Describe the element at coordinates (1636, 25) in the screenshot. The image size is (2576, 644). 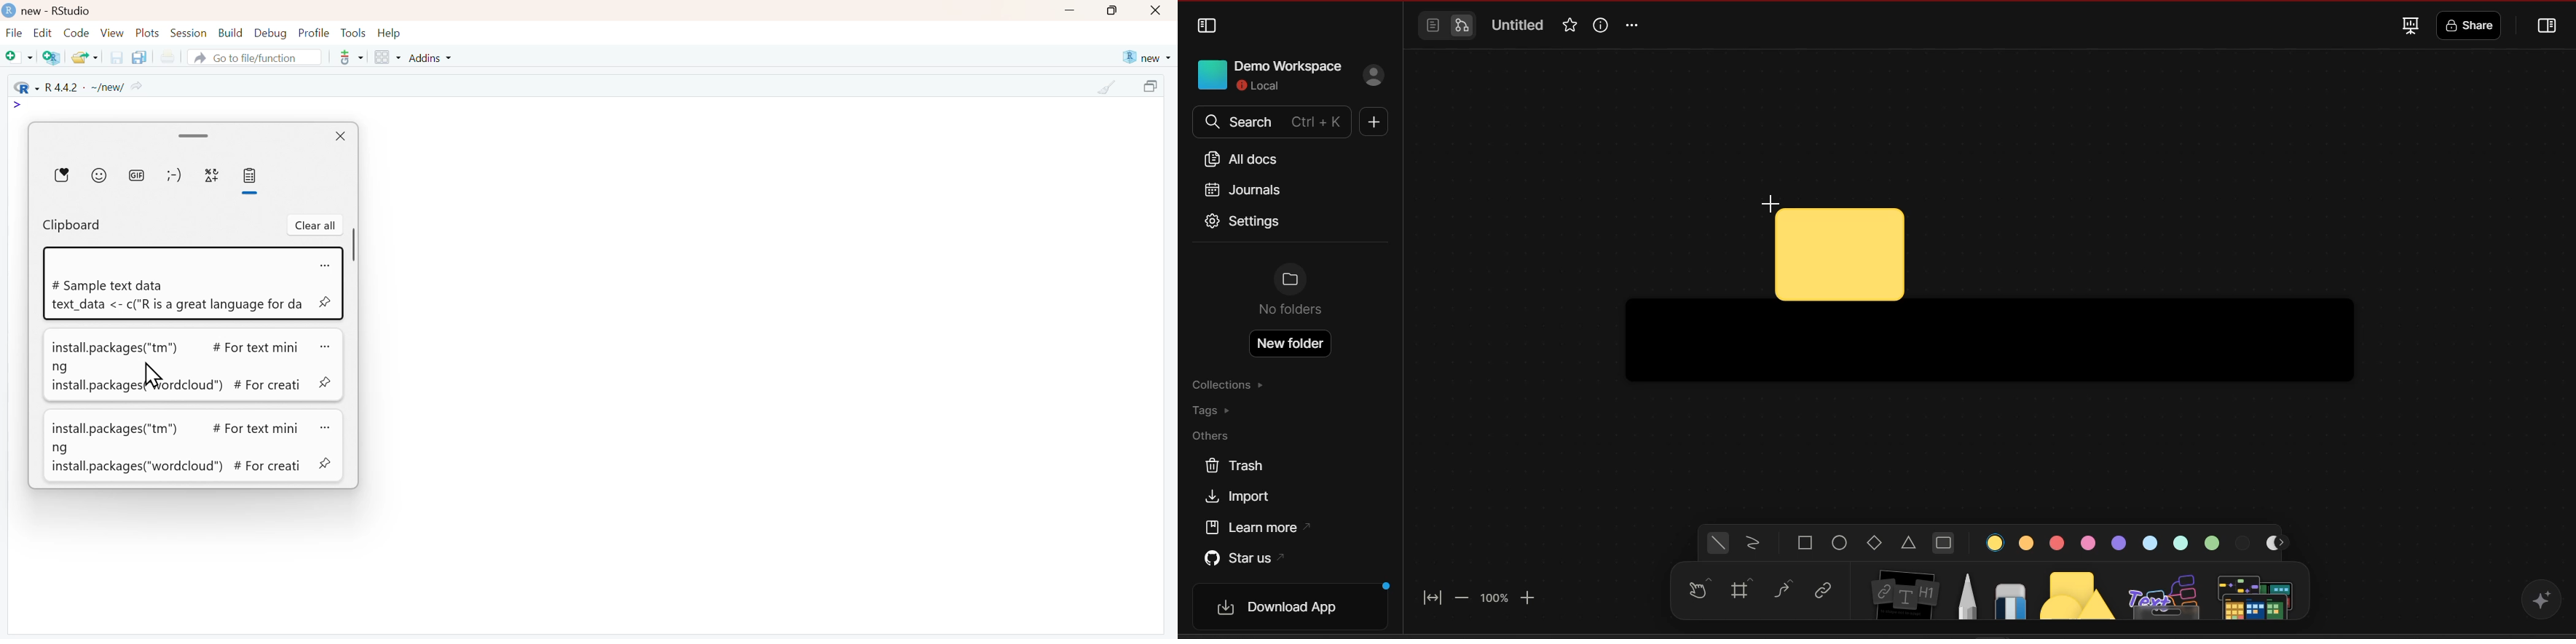
I see `options` at that location.